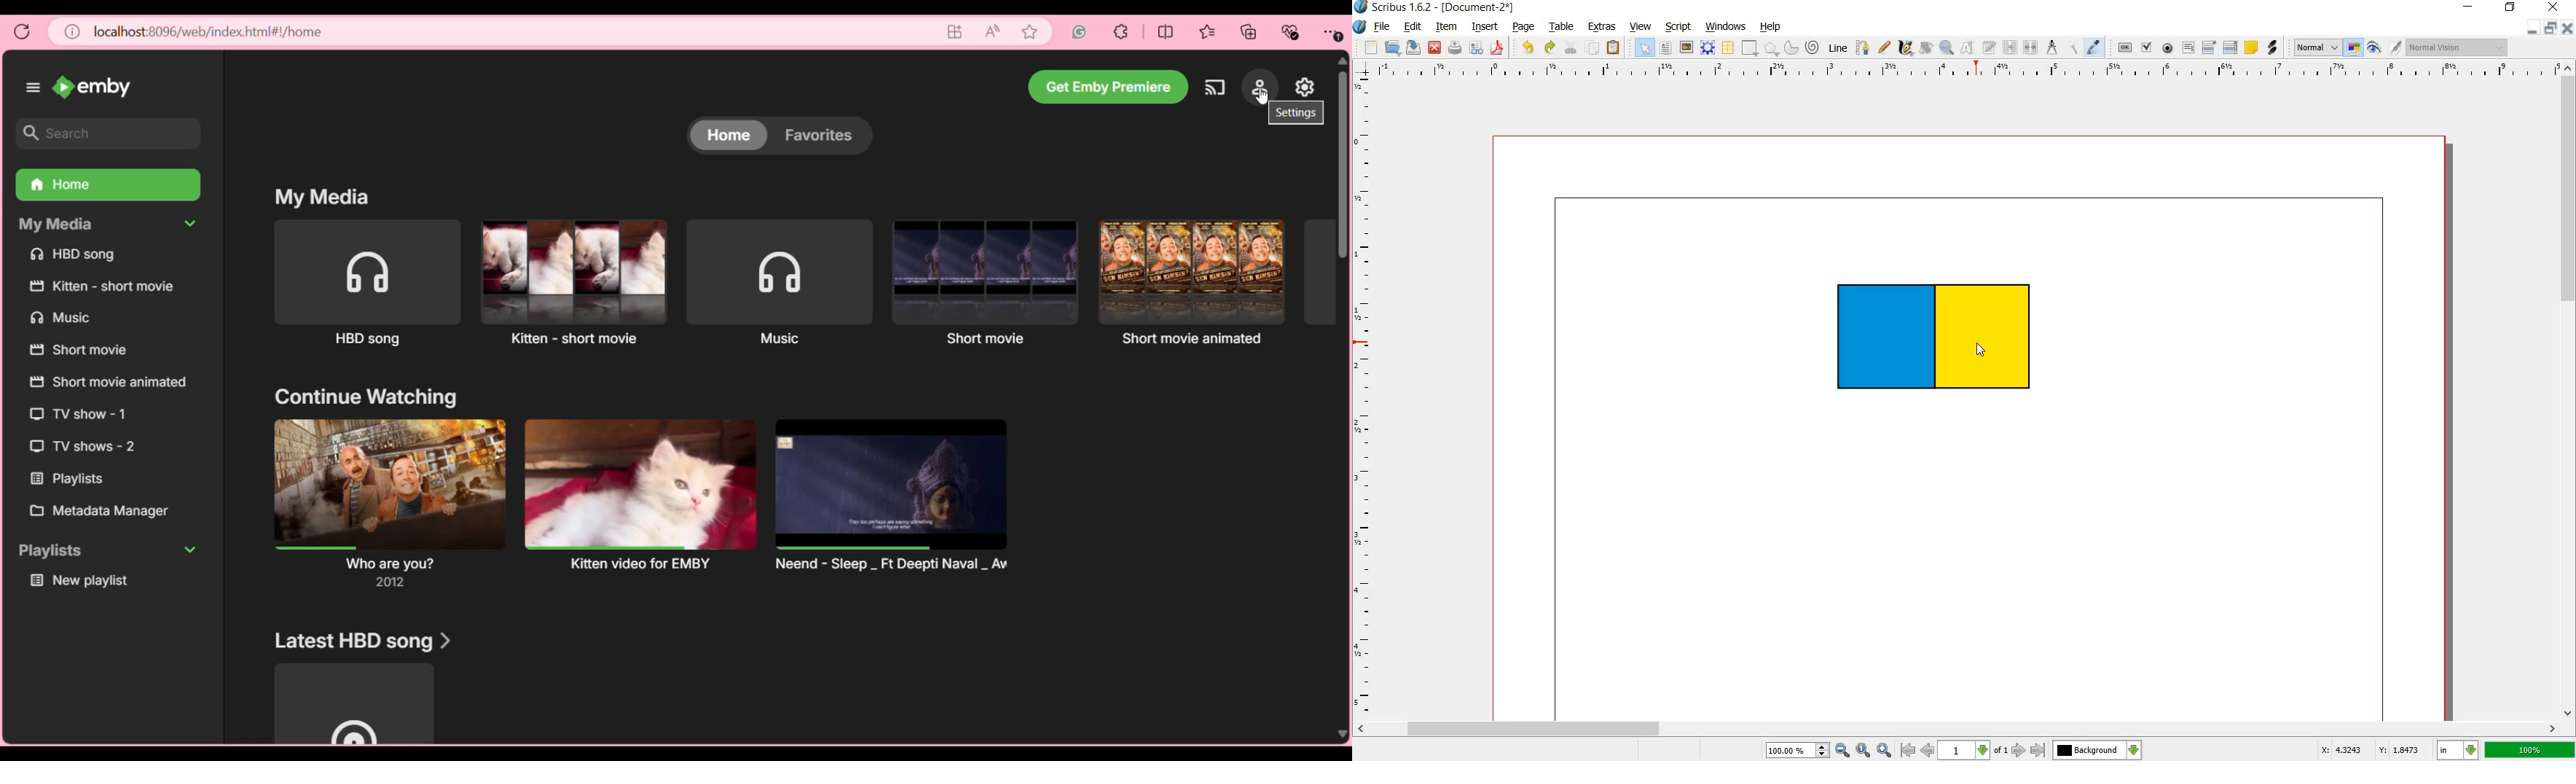  I want to click on pdf text field, so click(2188, 50).